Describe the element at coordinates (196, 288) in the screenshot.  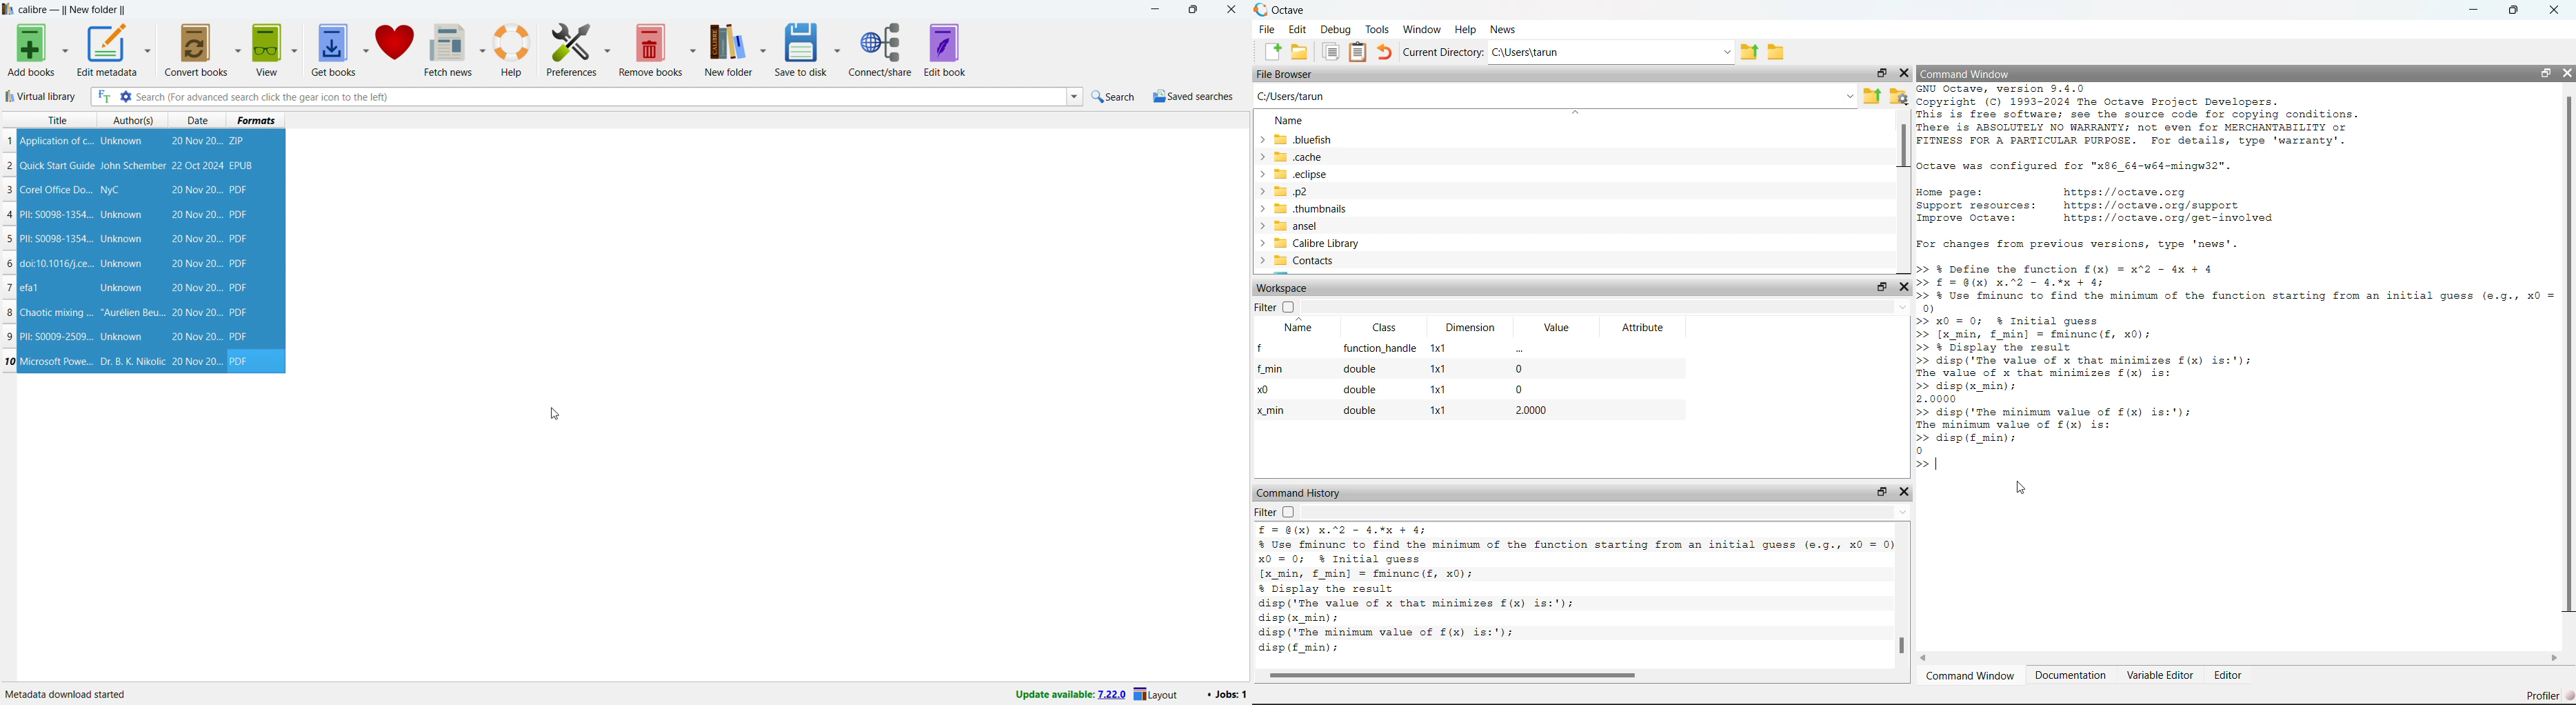
I see `20 Nov 20...` at that location.